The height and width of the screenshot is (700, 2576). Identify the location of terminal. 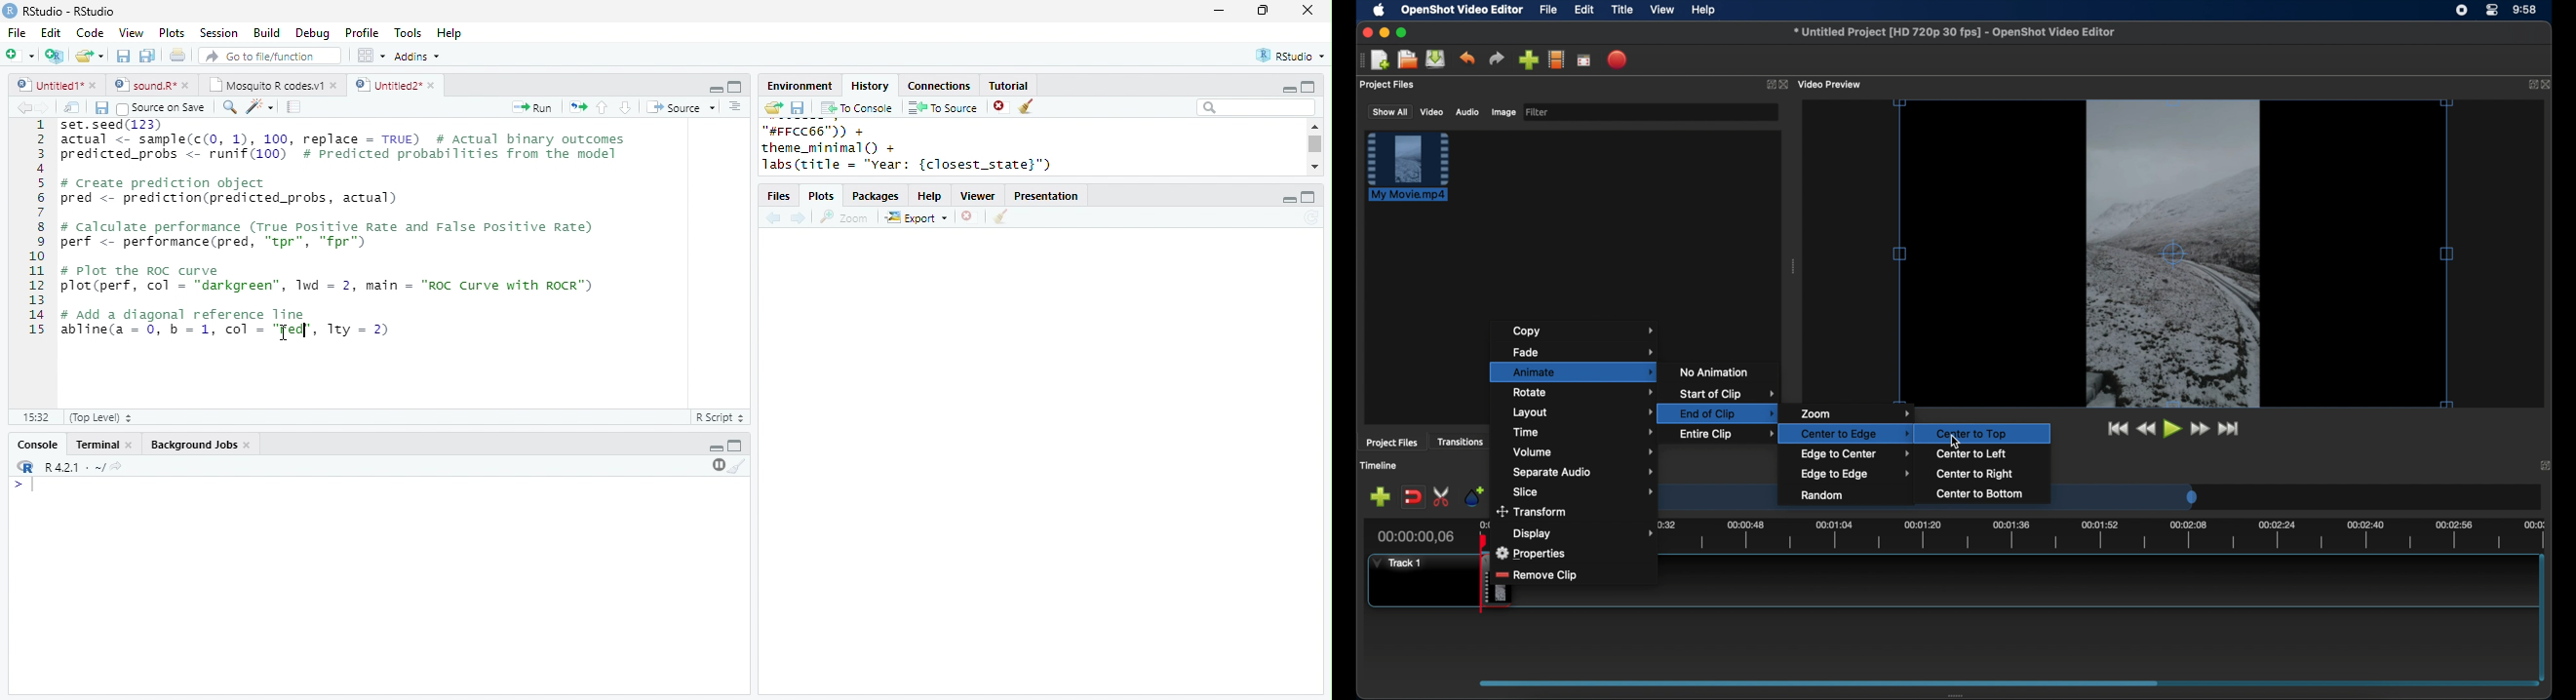
(95, 446).